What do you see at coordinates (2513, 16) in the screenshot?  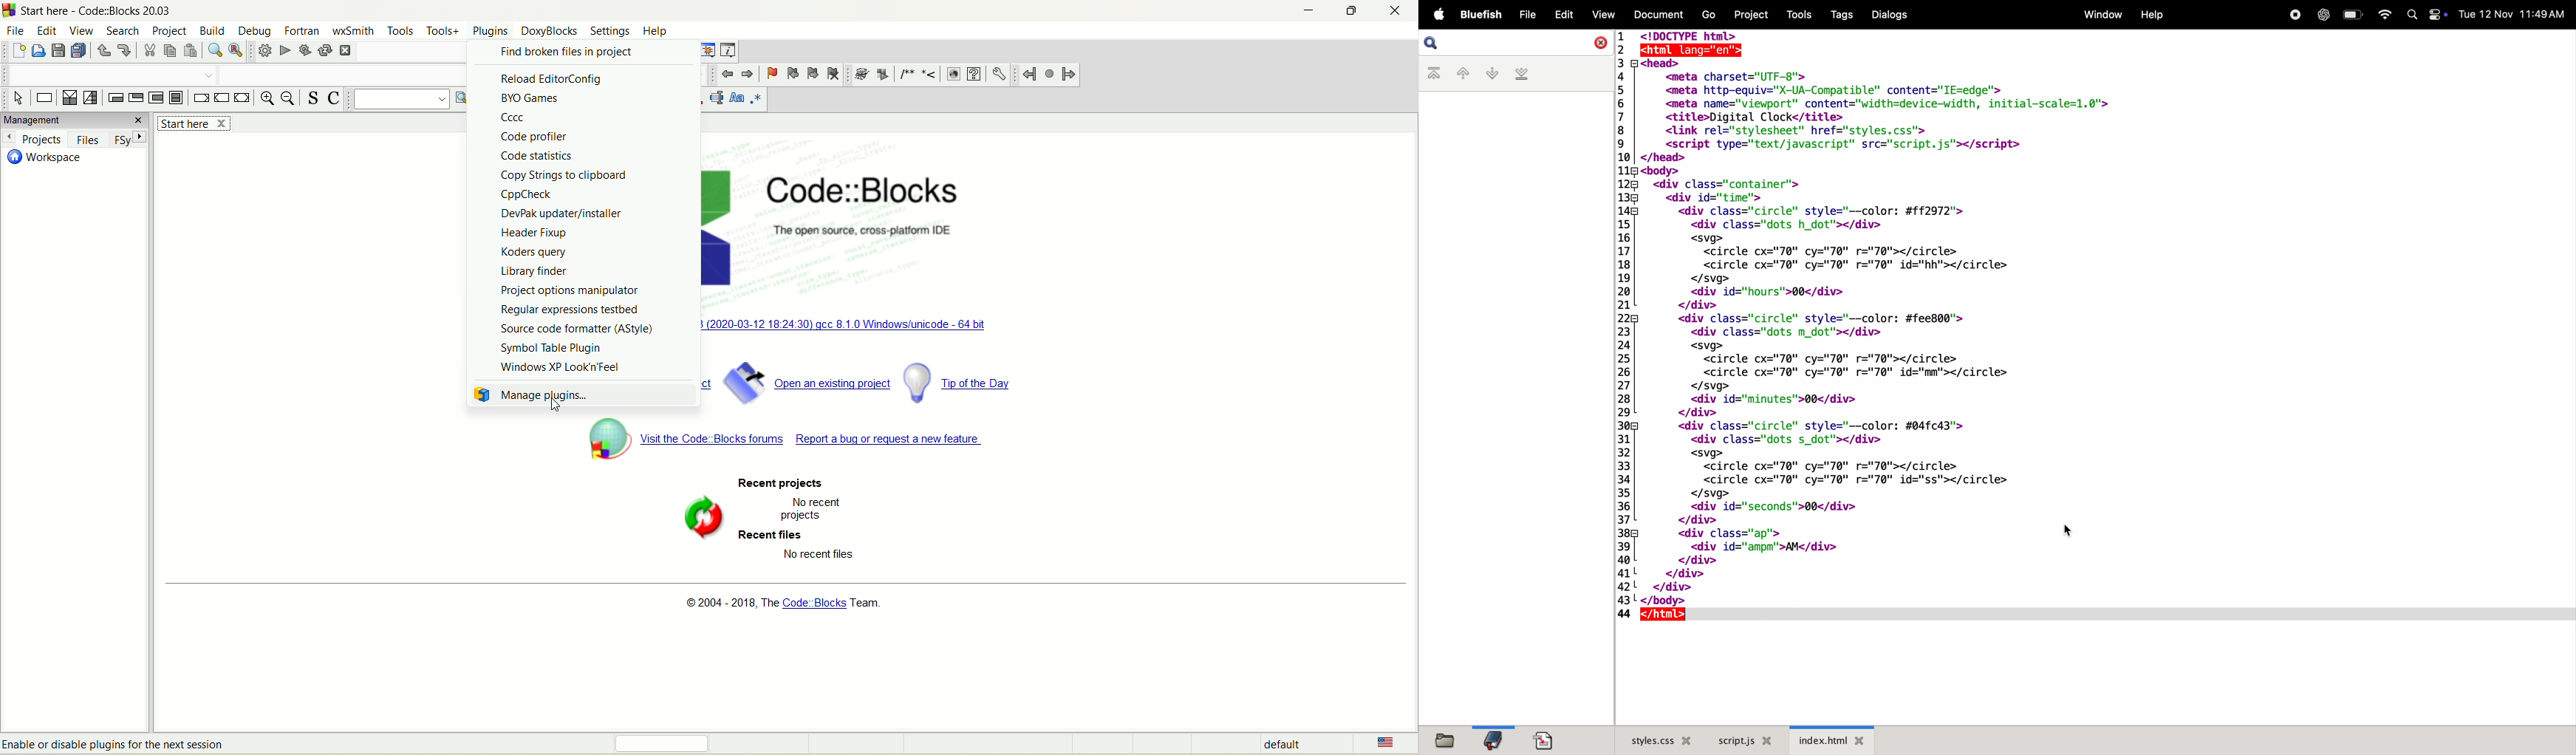 I see `date and time` at bounding box center [2513, 16].